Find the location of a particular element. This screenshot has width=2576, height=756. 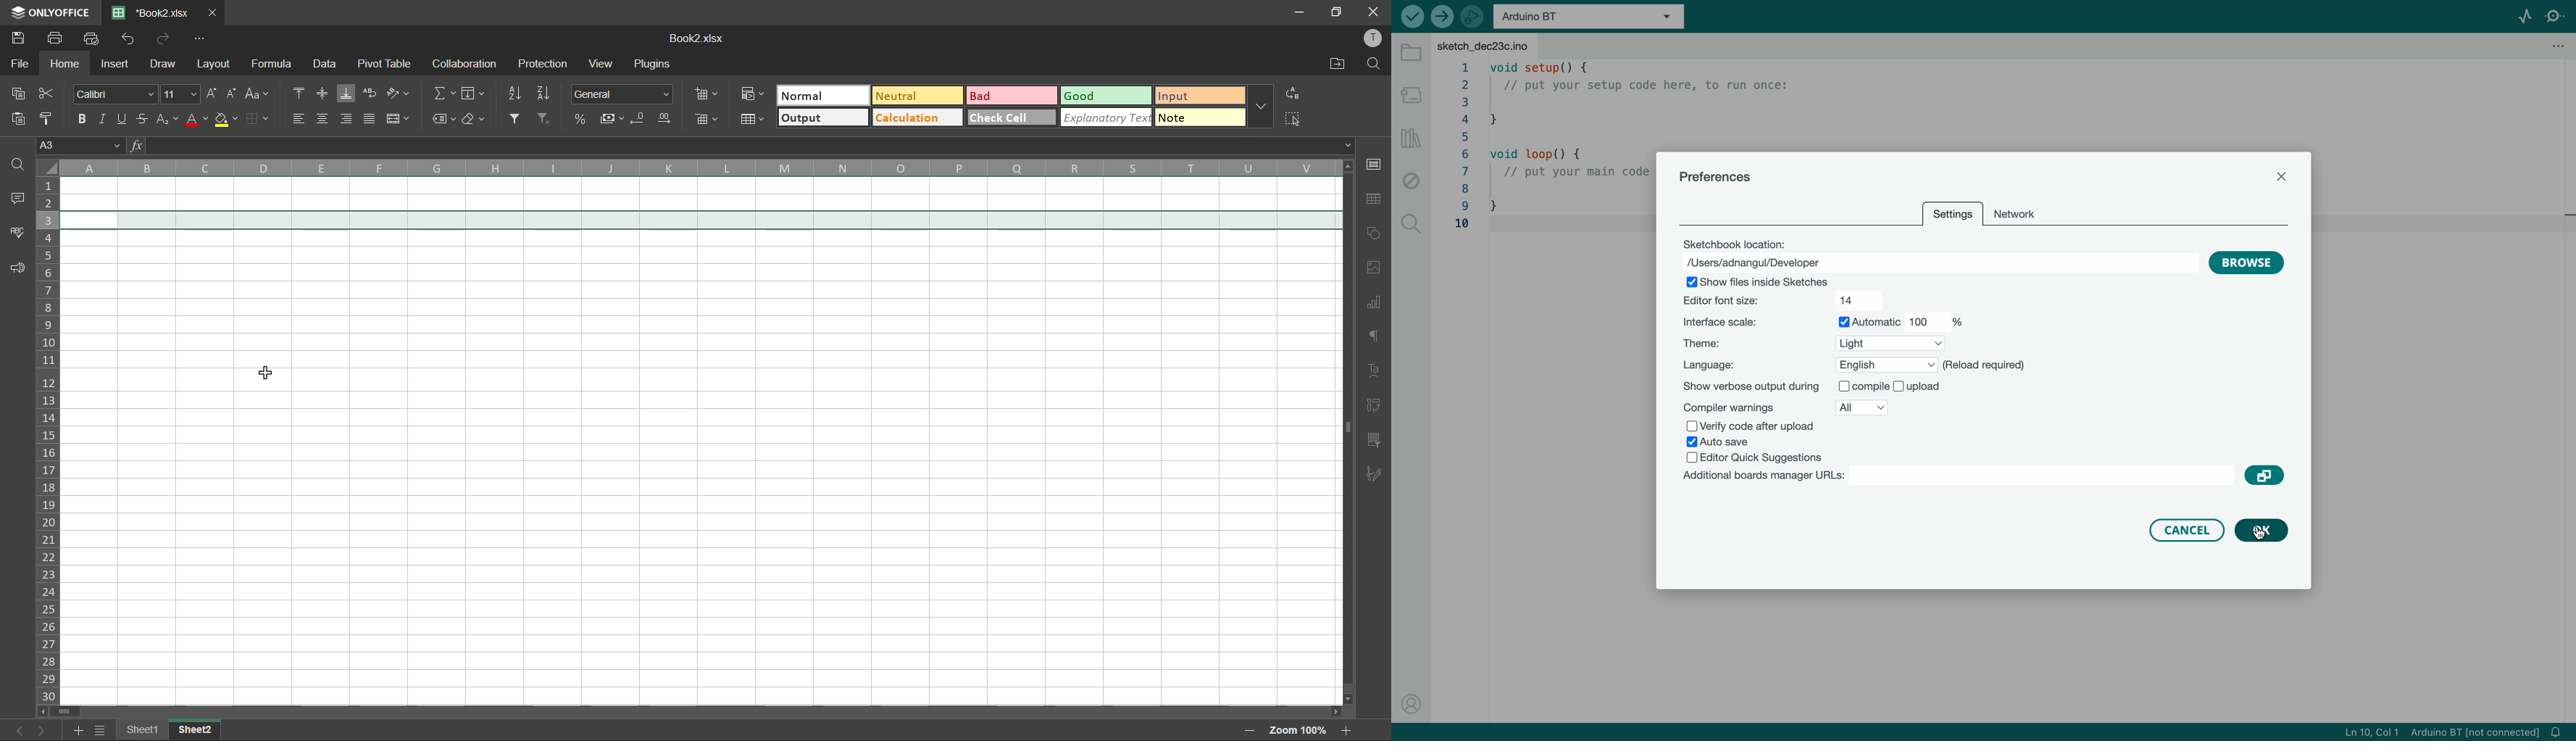

maximize is located at coordinates (1336, 13).